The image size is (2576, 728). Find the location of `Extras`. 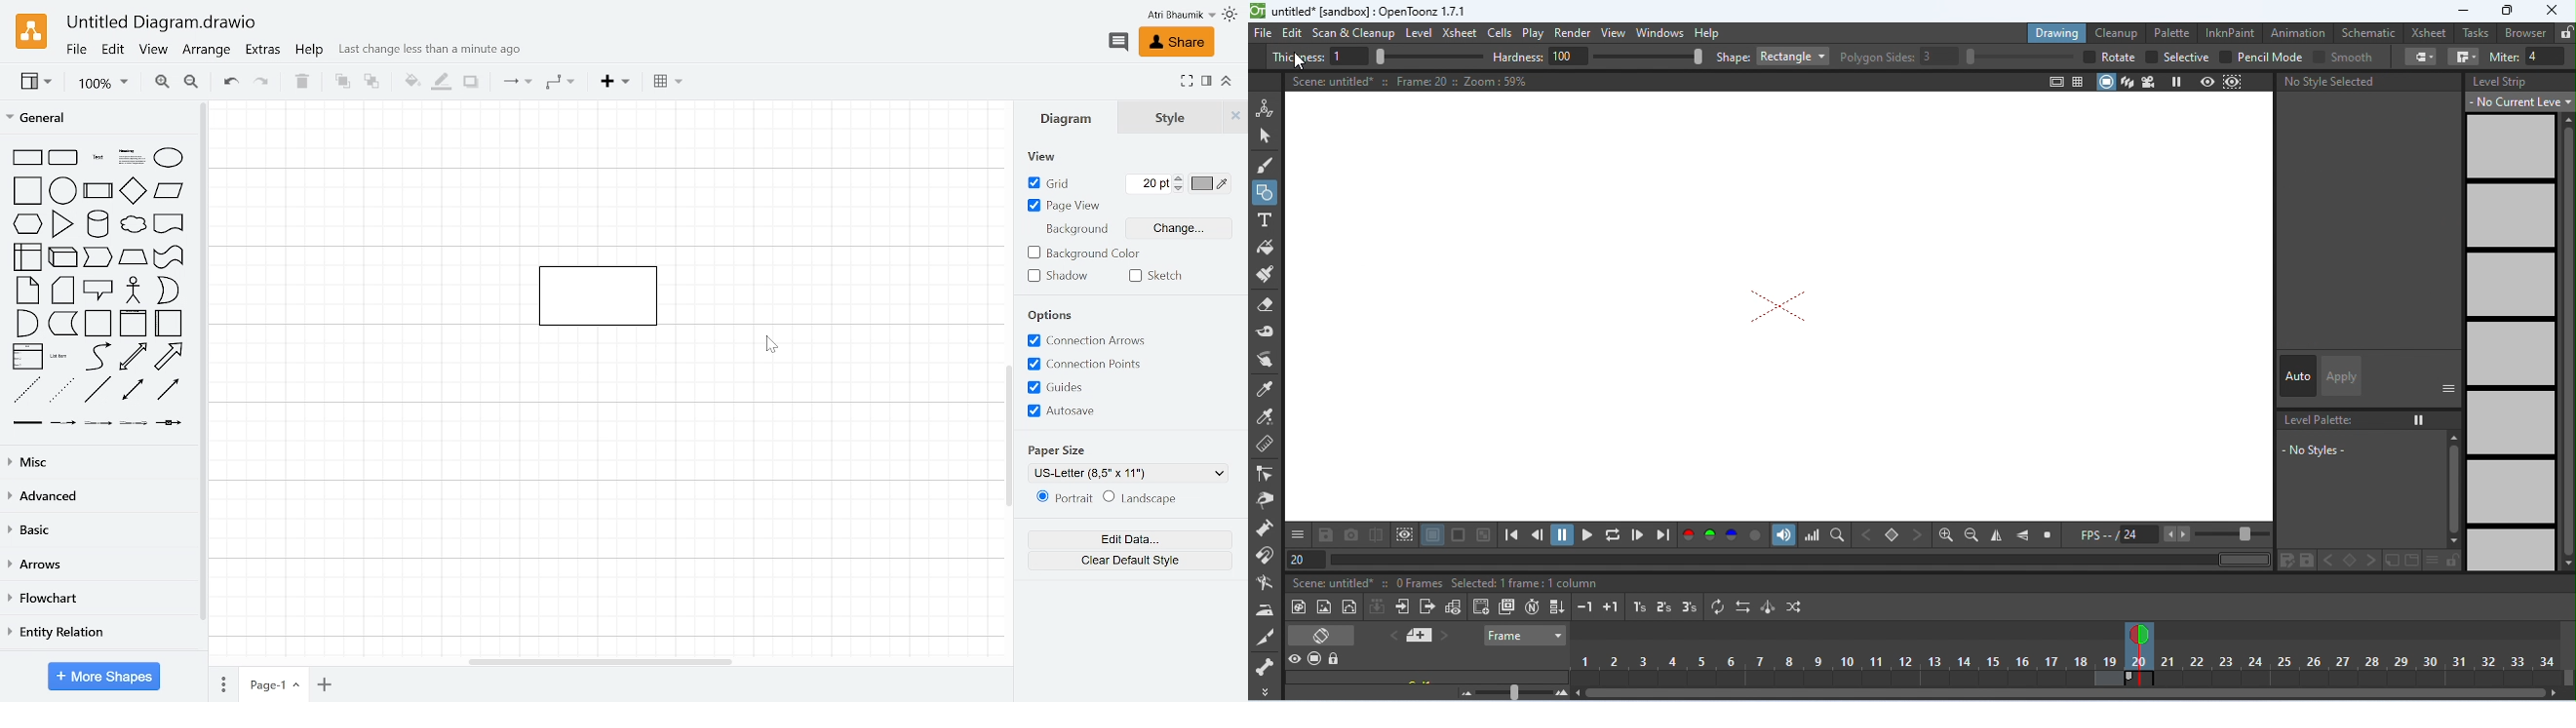

Extras is located at coordinates (263, 51).